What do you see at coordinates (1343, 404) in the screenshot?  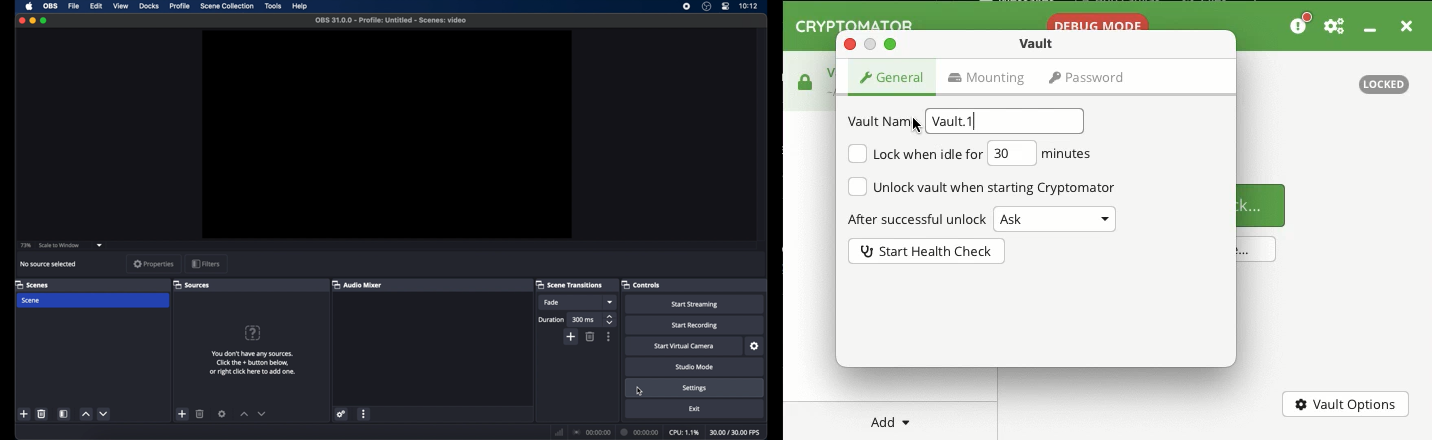 I see `Vault Options` at bounding box center [1343, 404].